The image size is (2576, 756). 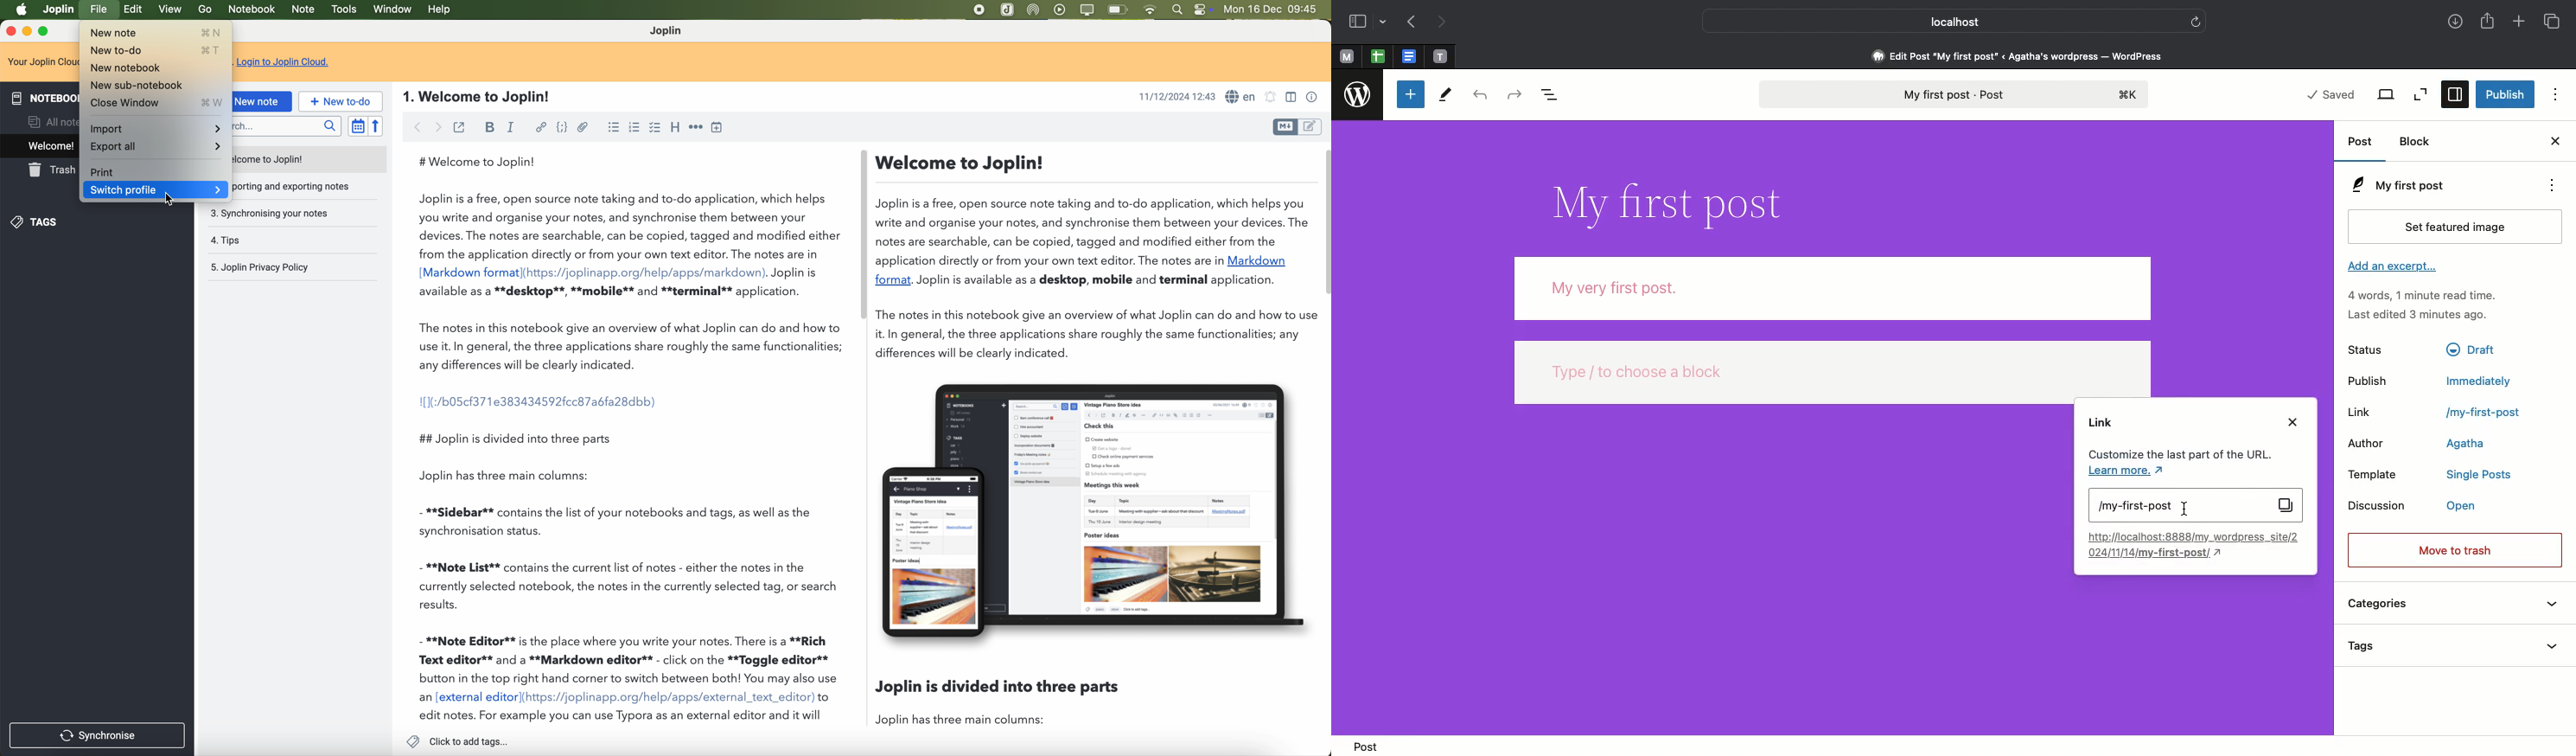 I want to click on Open, so click(x=2467, y=506).